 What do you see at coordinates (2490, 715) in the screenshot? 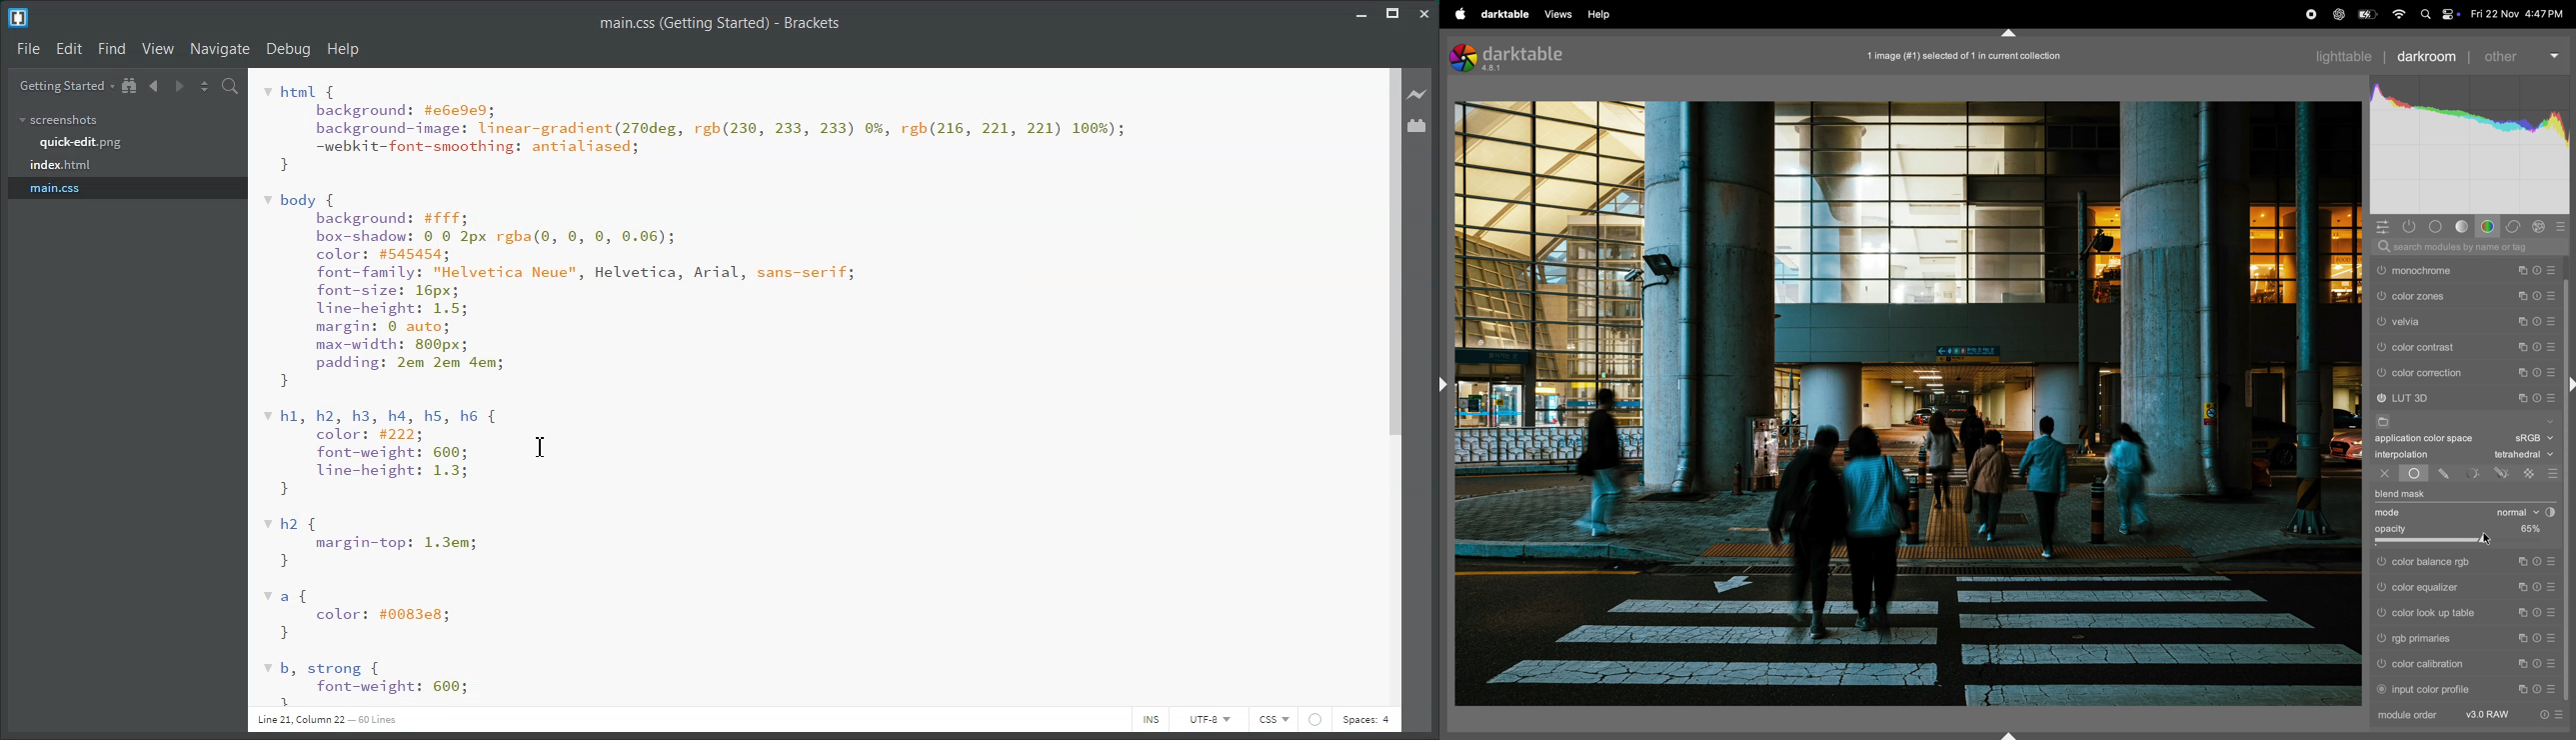
I see `v3 raw` at bounding box center [2490, 715].